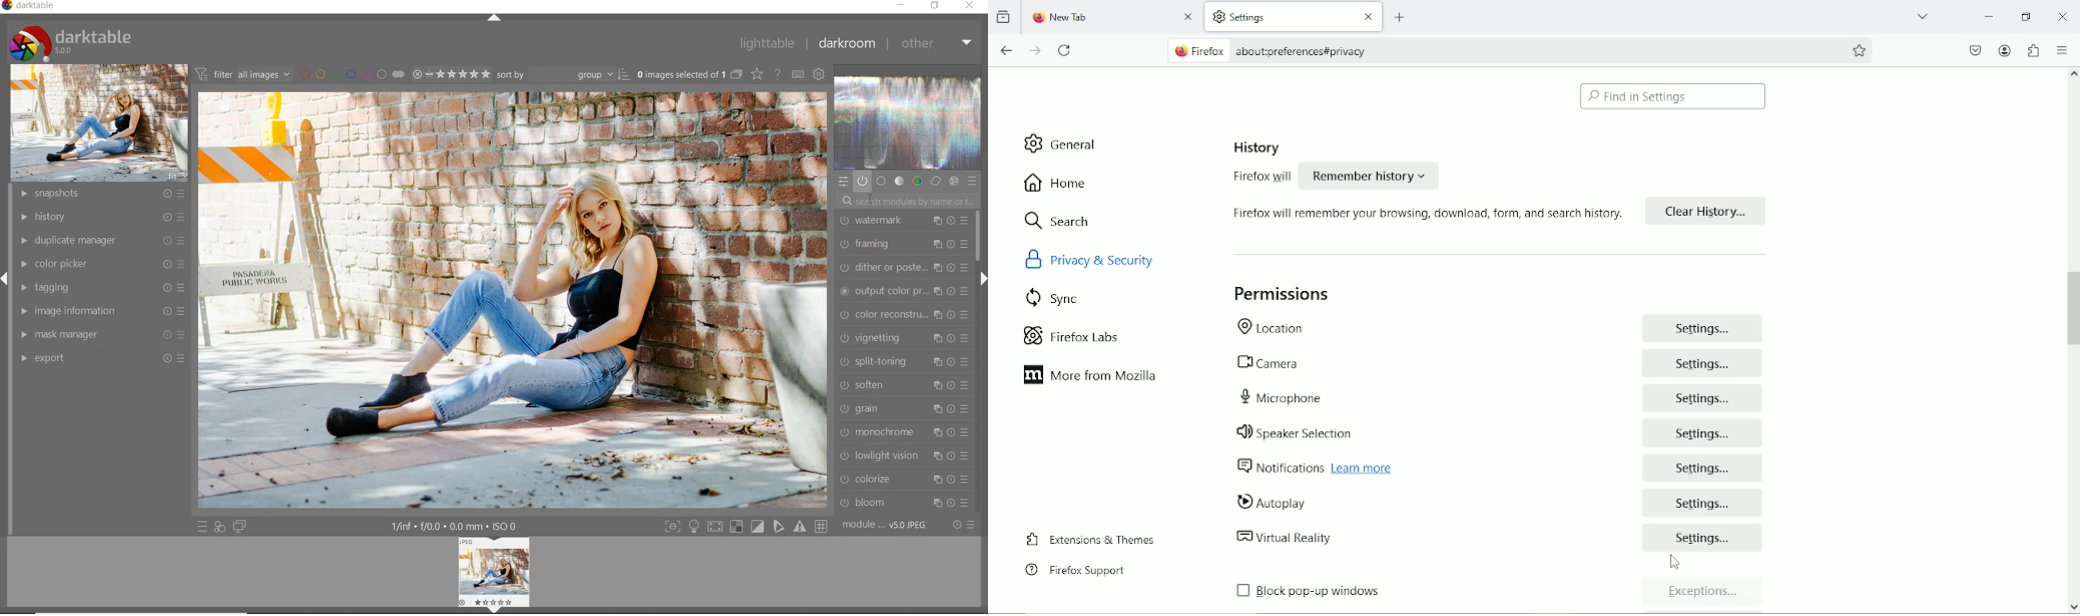  I want to click on about:oreferences#privacy, so click(1311, 51).